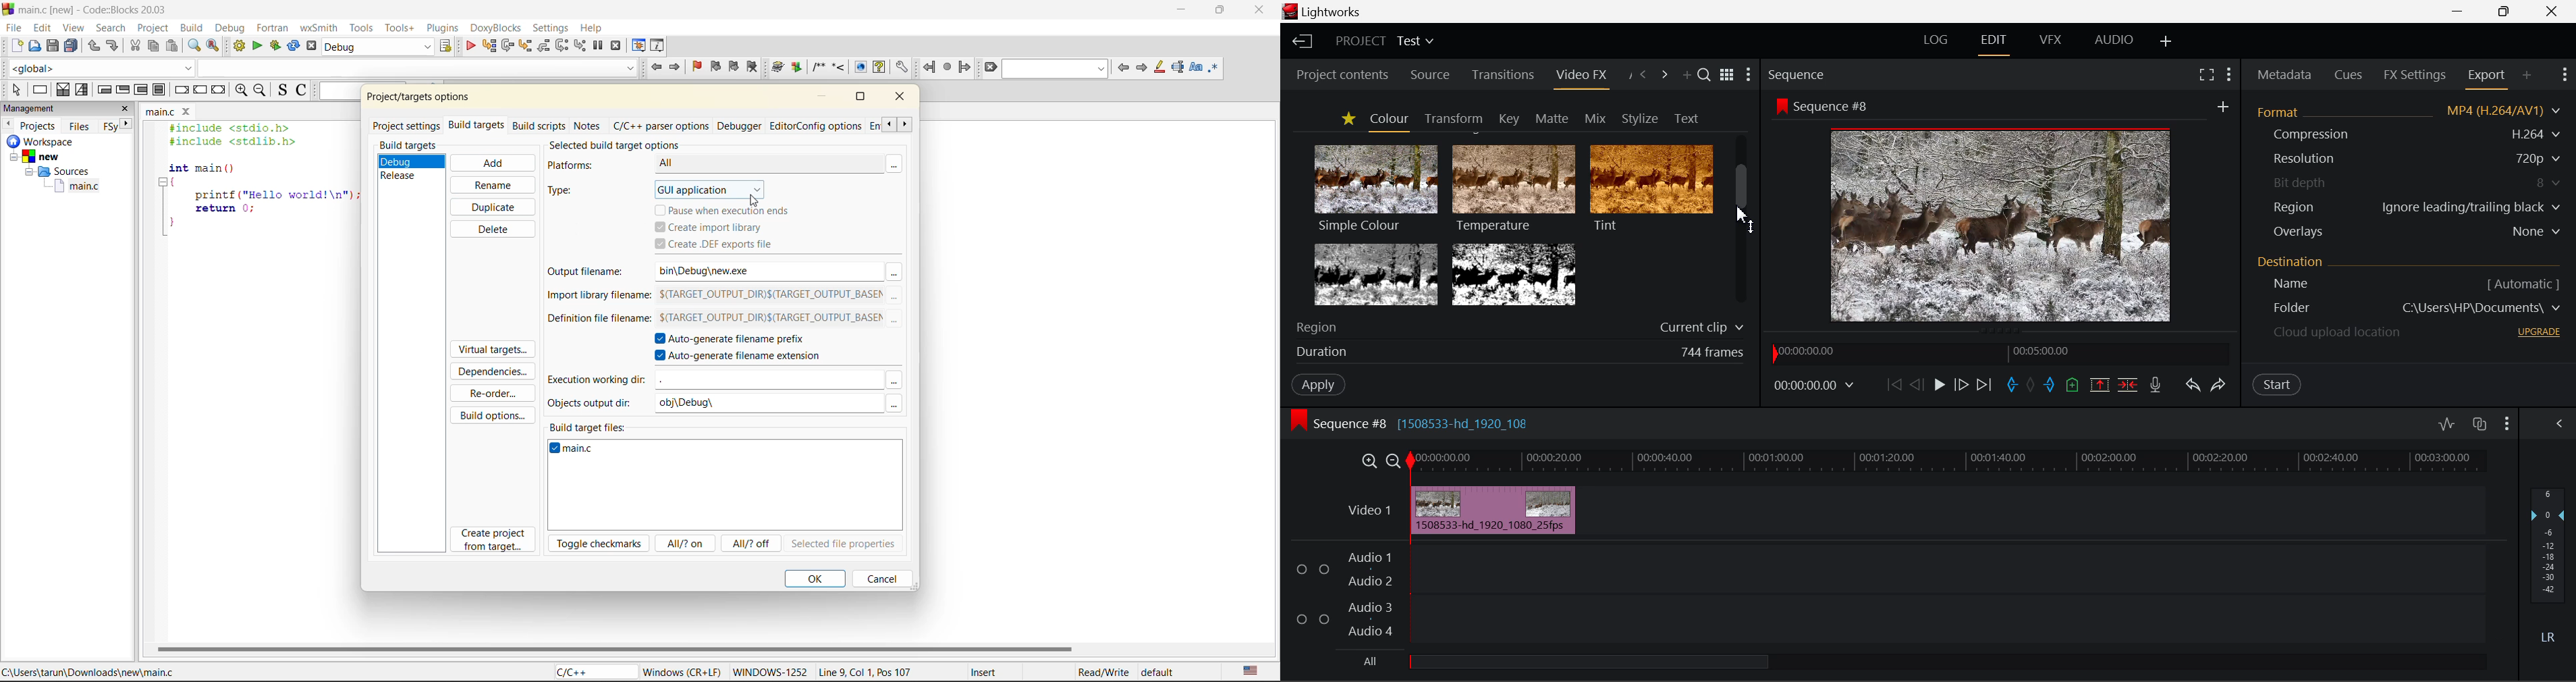  What do you see at coordinates (1512, 273) in the screenshot?
I see `Two Tone` at bounding box center [1512, 273].